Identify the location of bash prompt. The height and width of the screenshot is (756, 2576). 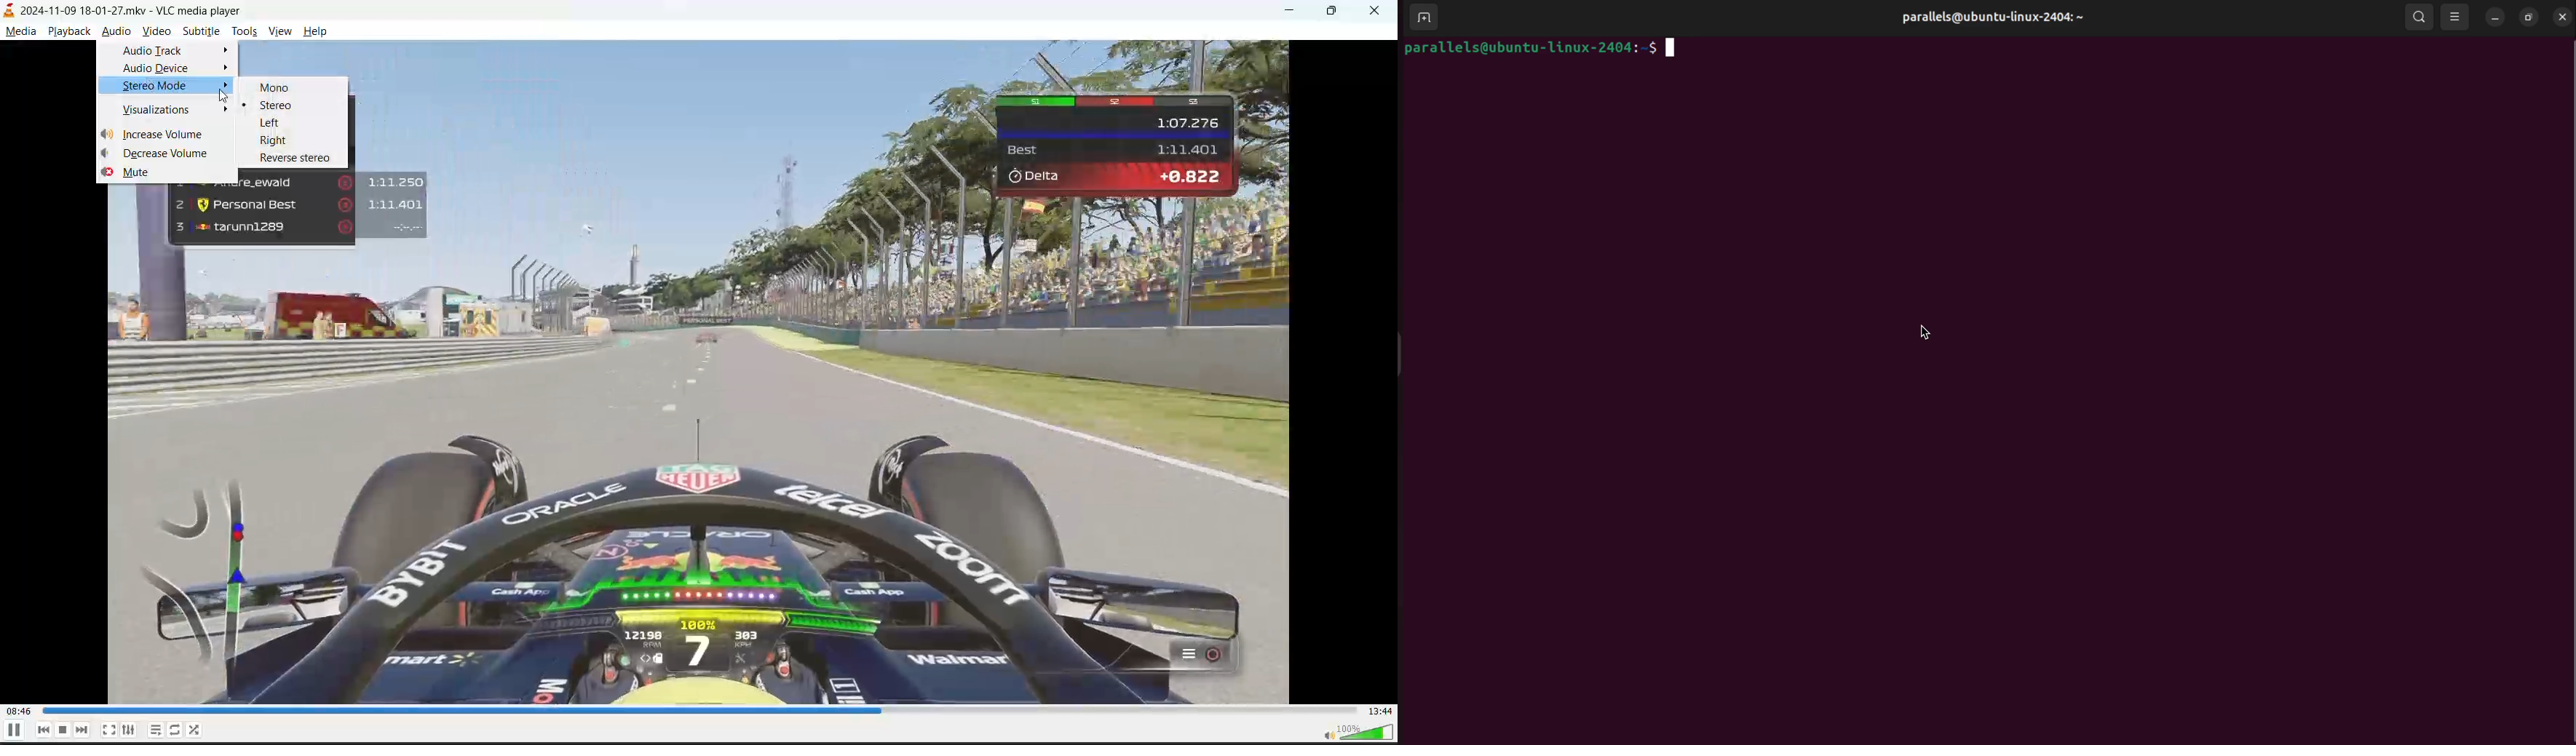
(1550, 49).